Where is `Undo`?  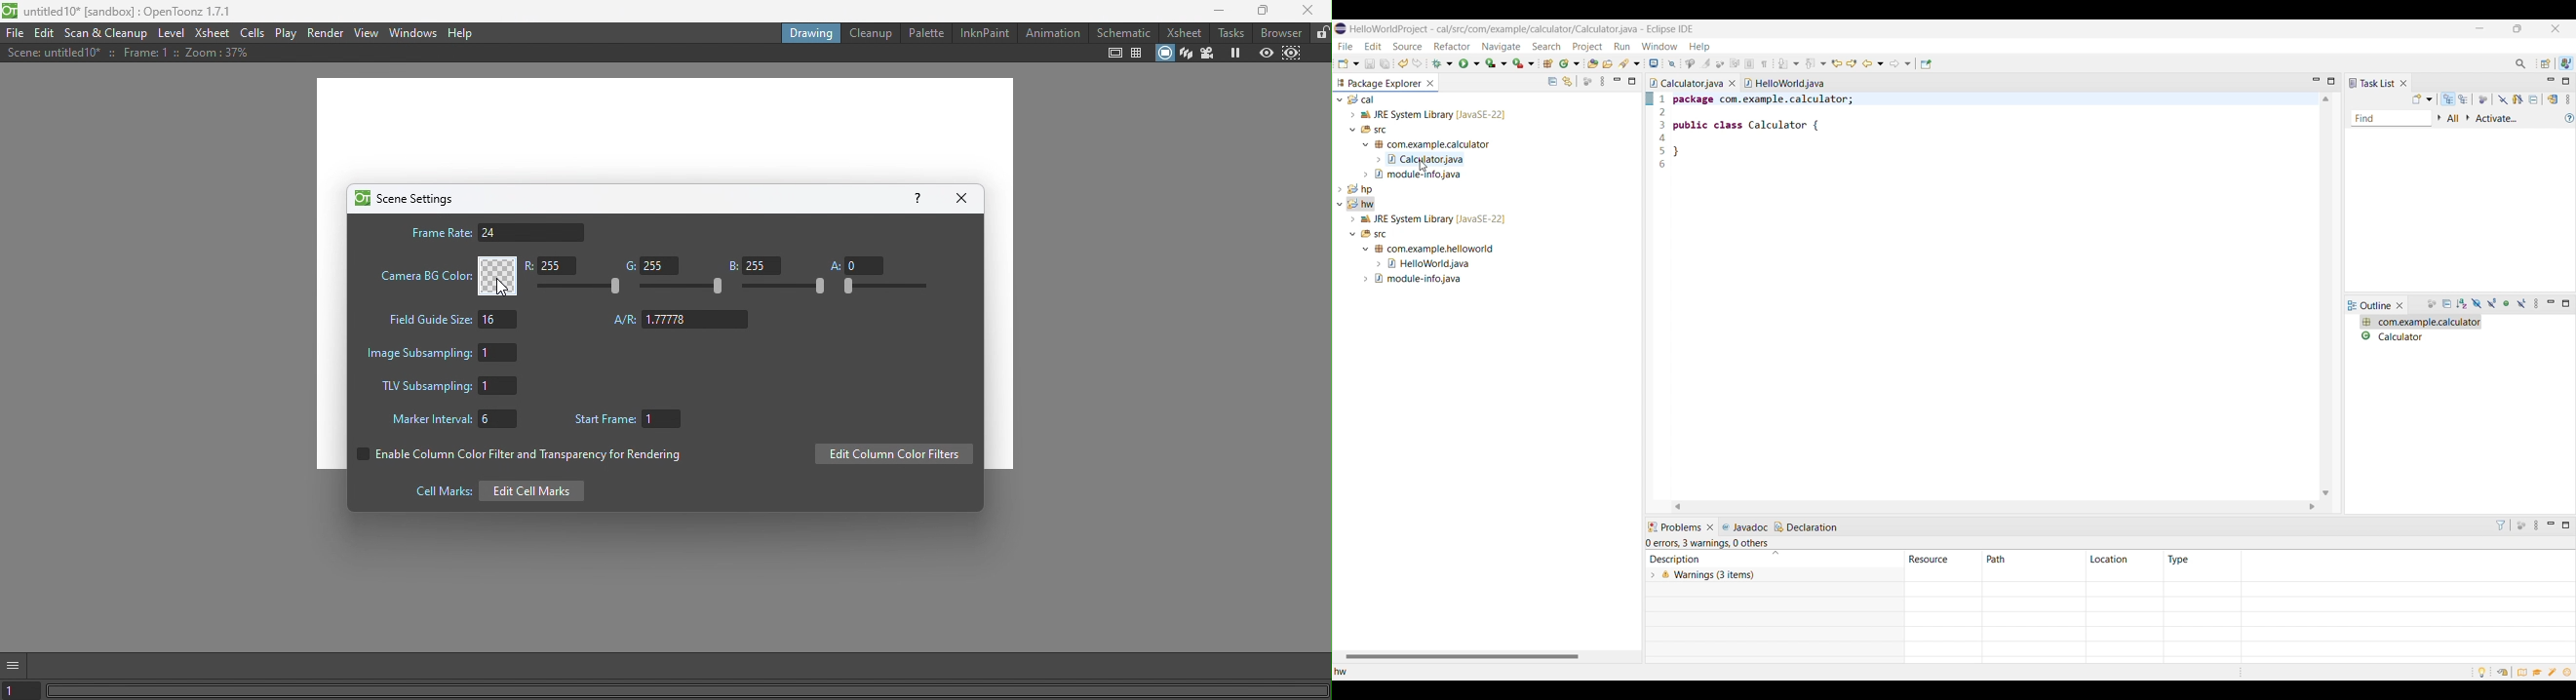
Undo is located at coordinates (1417, 64).